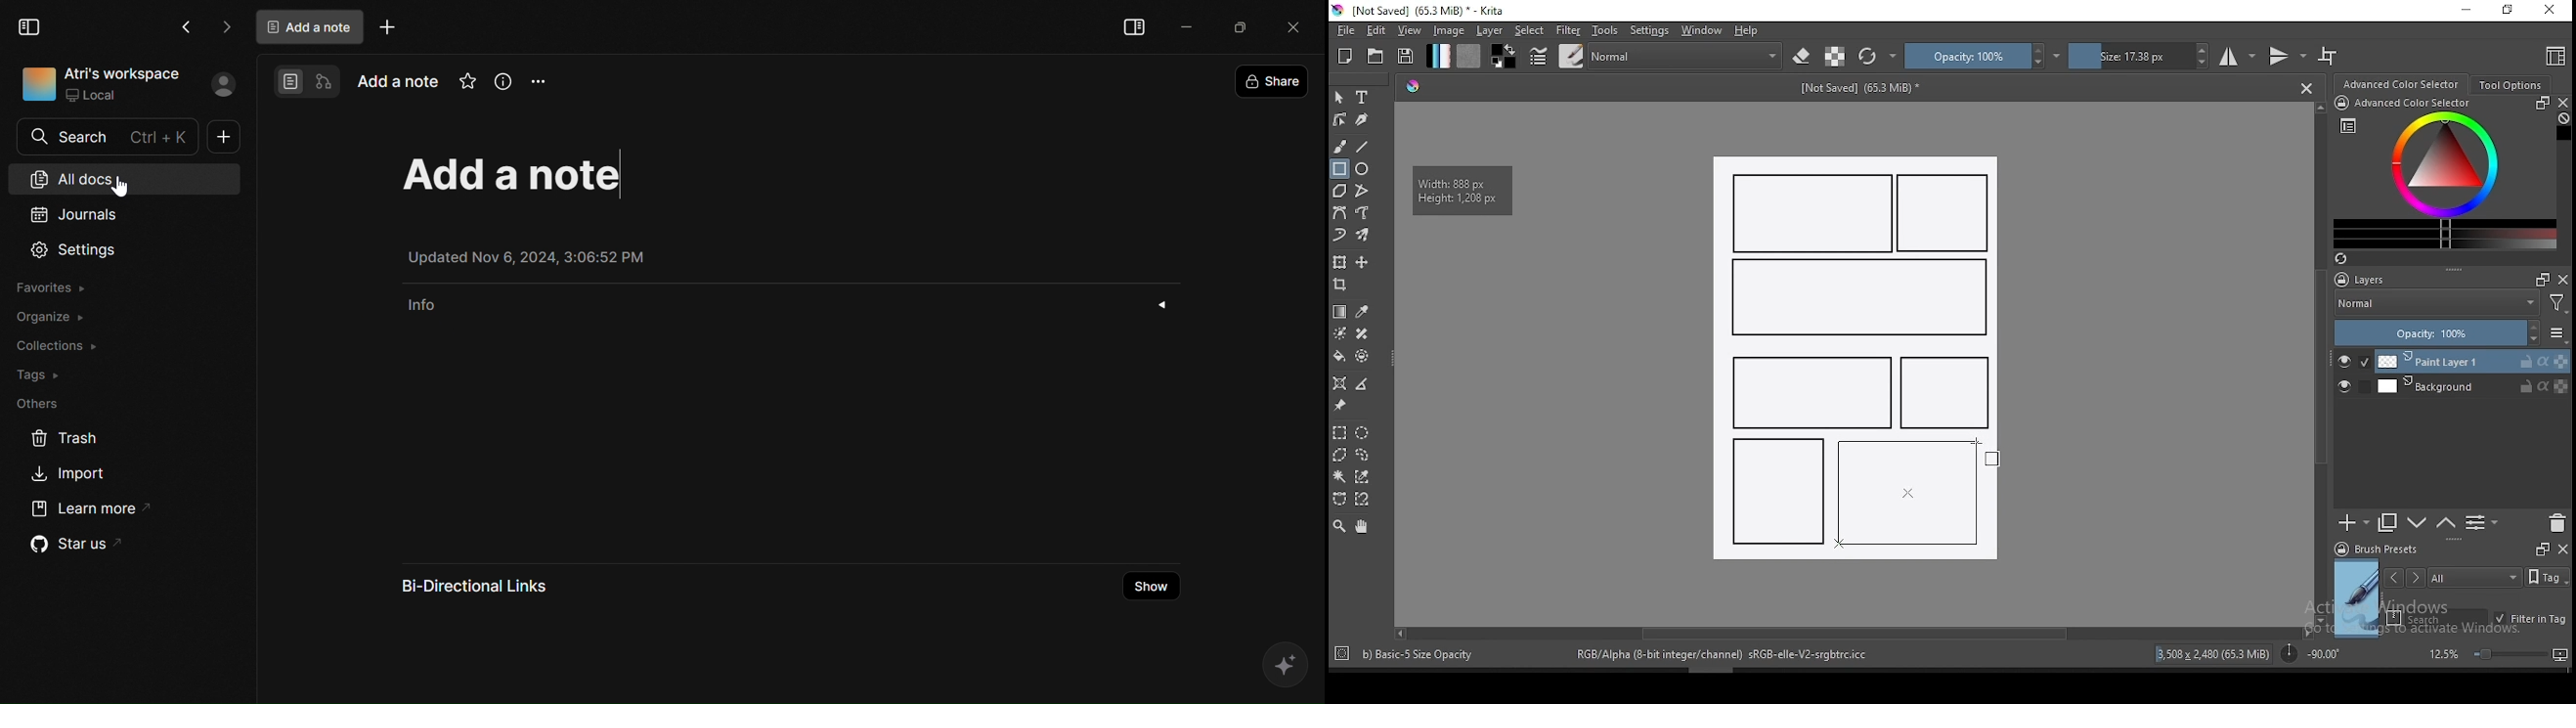 The image size is (2576, 728). What do you see at coordinates (59, 288) in the screenshot?
I see `Favorites` at bounding box center [59, 288].